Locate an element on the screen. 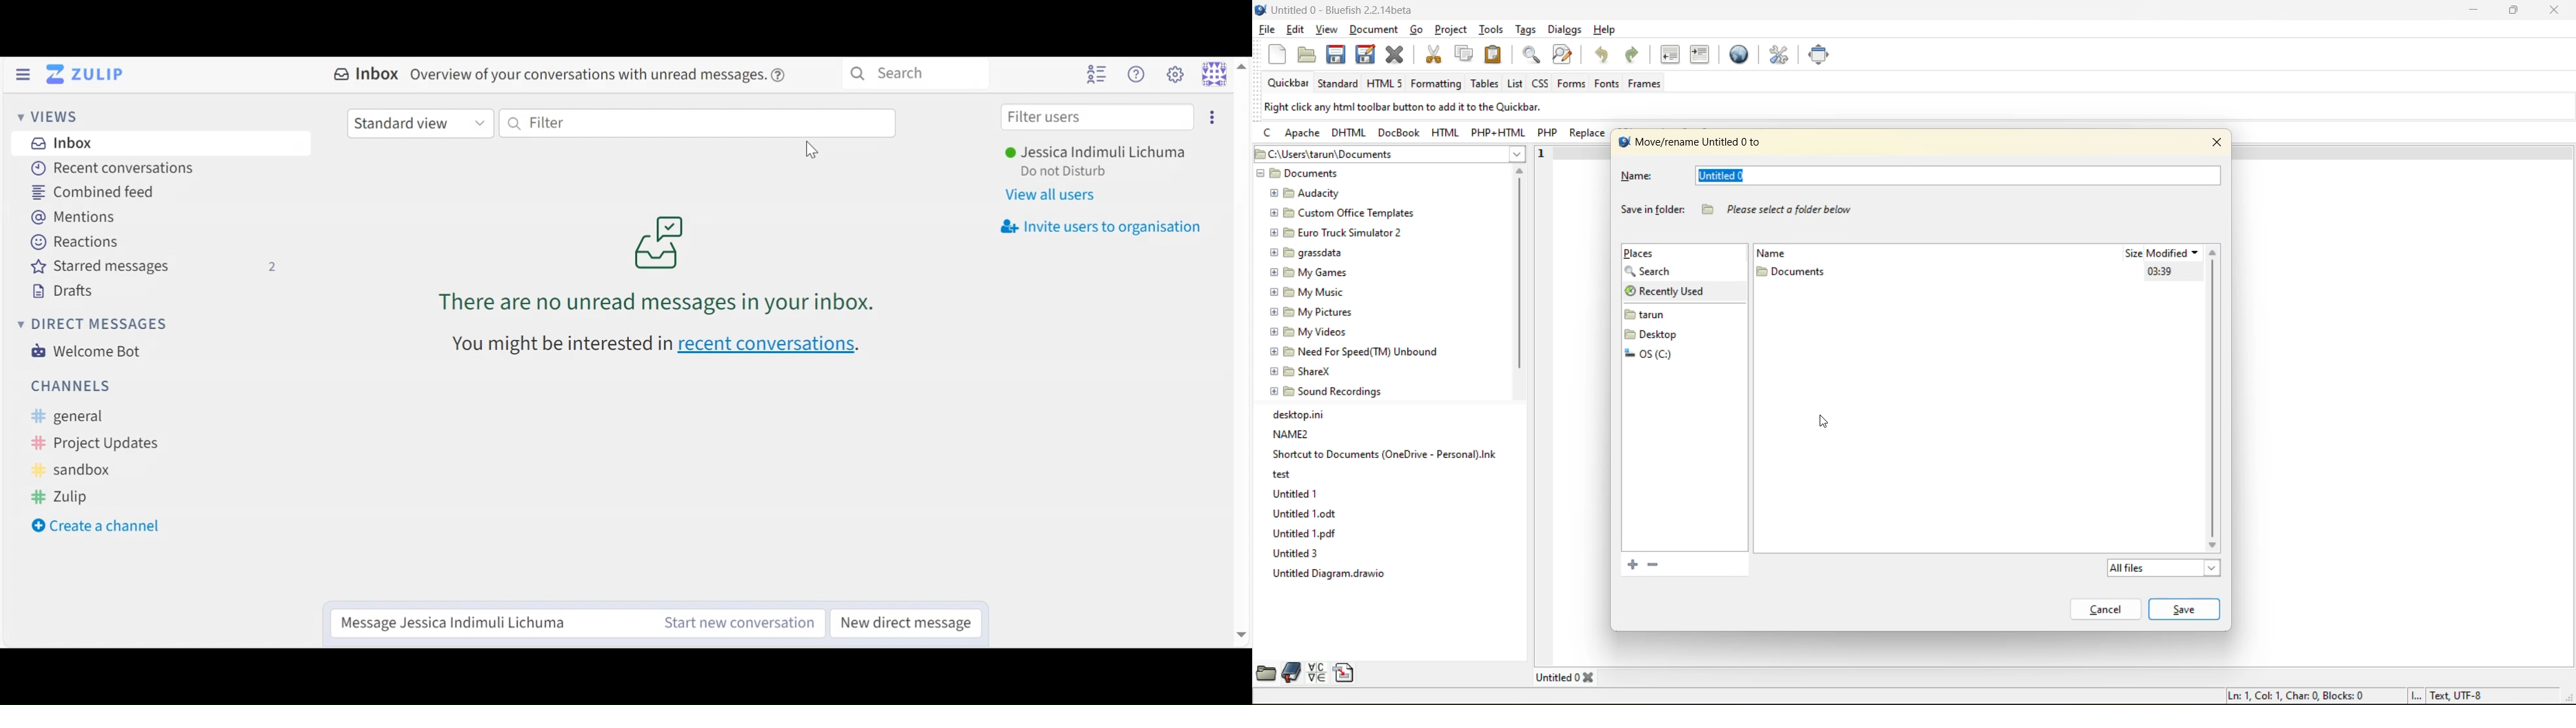 Image resolution: width=2576 pixels, height=728 pixels. My Videos is located at coordinates (1311, 333).